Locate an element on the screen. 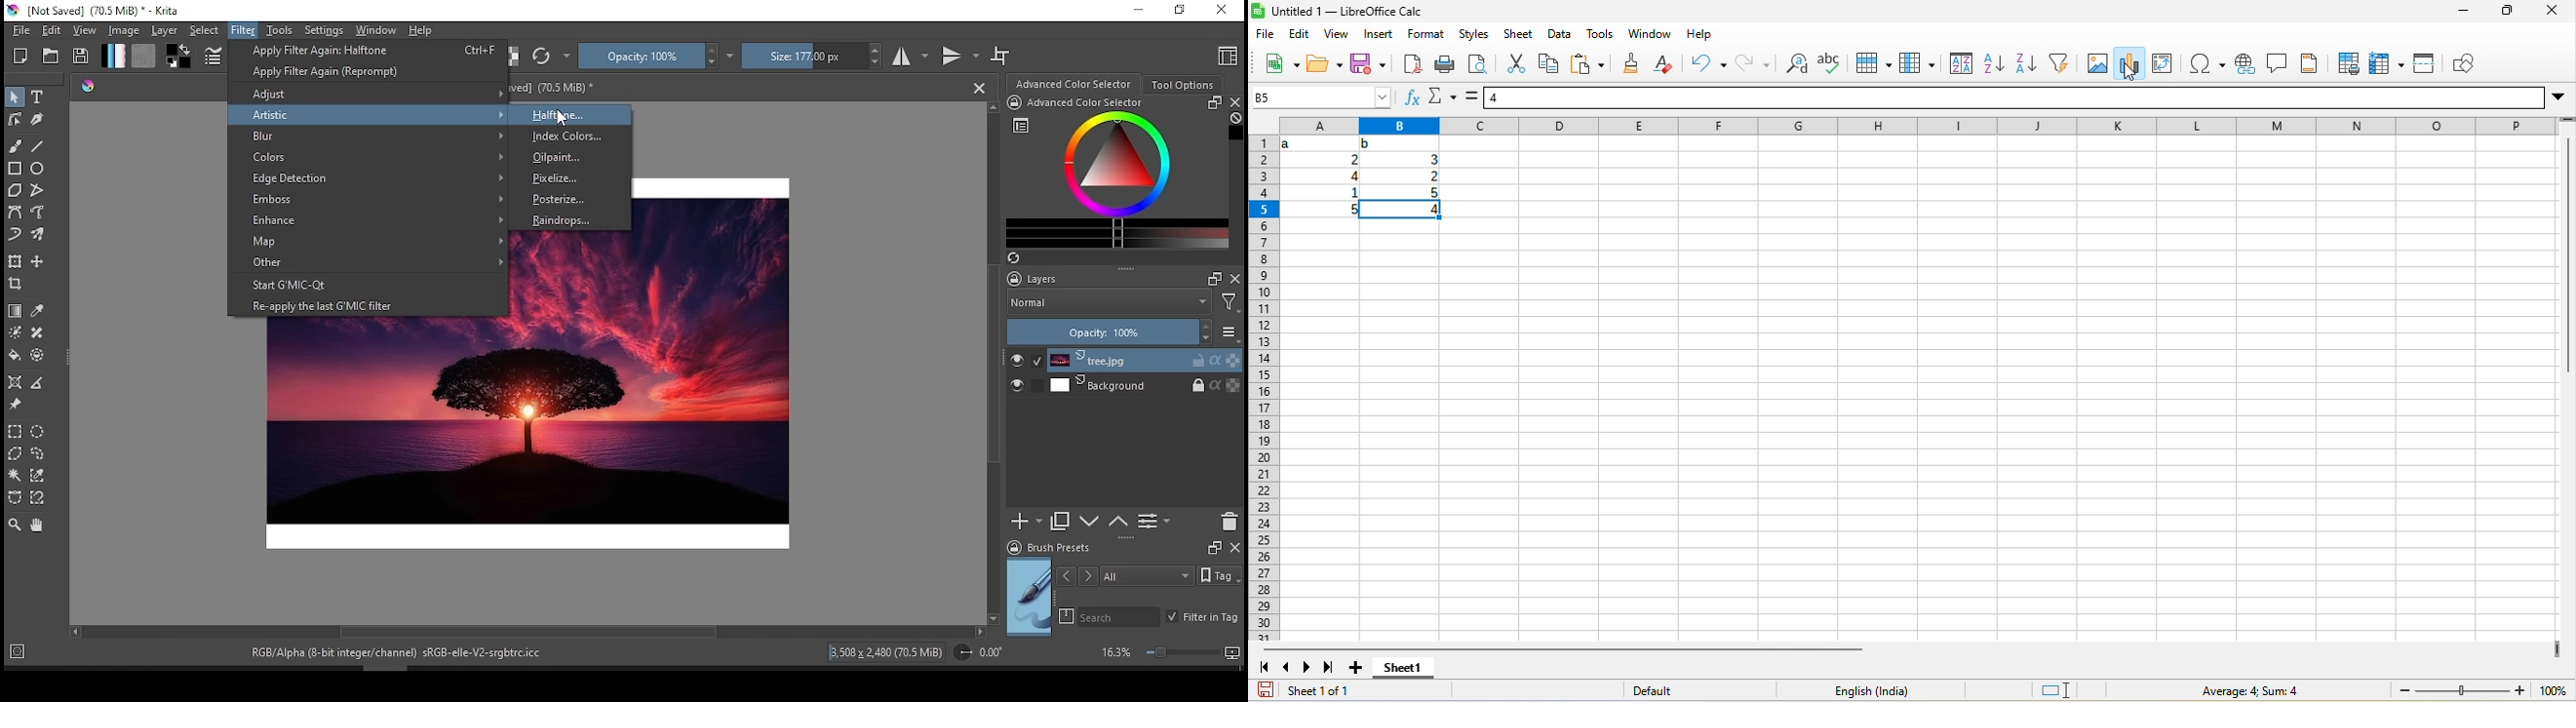 Image resolution: width=2576 pixels, height=728 pixels. Untitled 1 — LibreOffice Calc is located at coordinates (1347, 11).